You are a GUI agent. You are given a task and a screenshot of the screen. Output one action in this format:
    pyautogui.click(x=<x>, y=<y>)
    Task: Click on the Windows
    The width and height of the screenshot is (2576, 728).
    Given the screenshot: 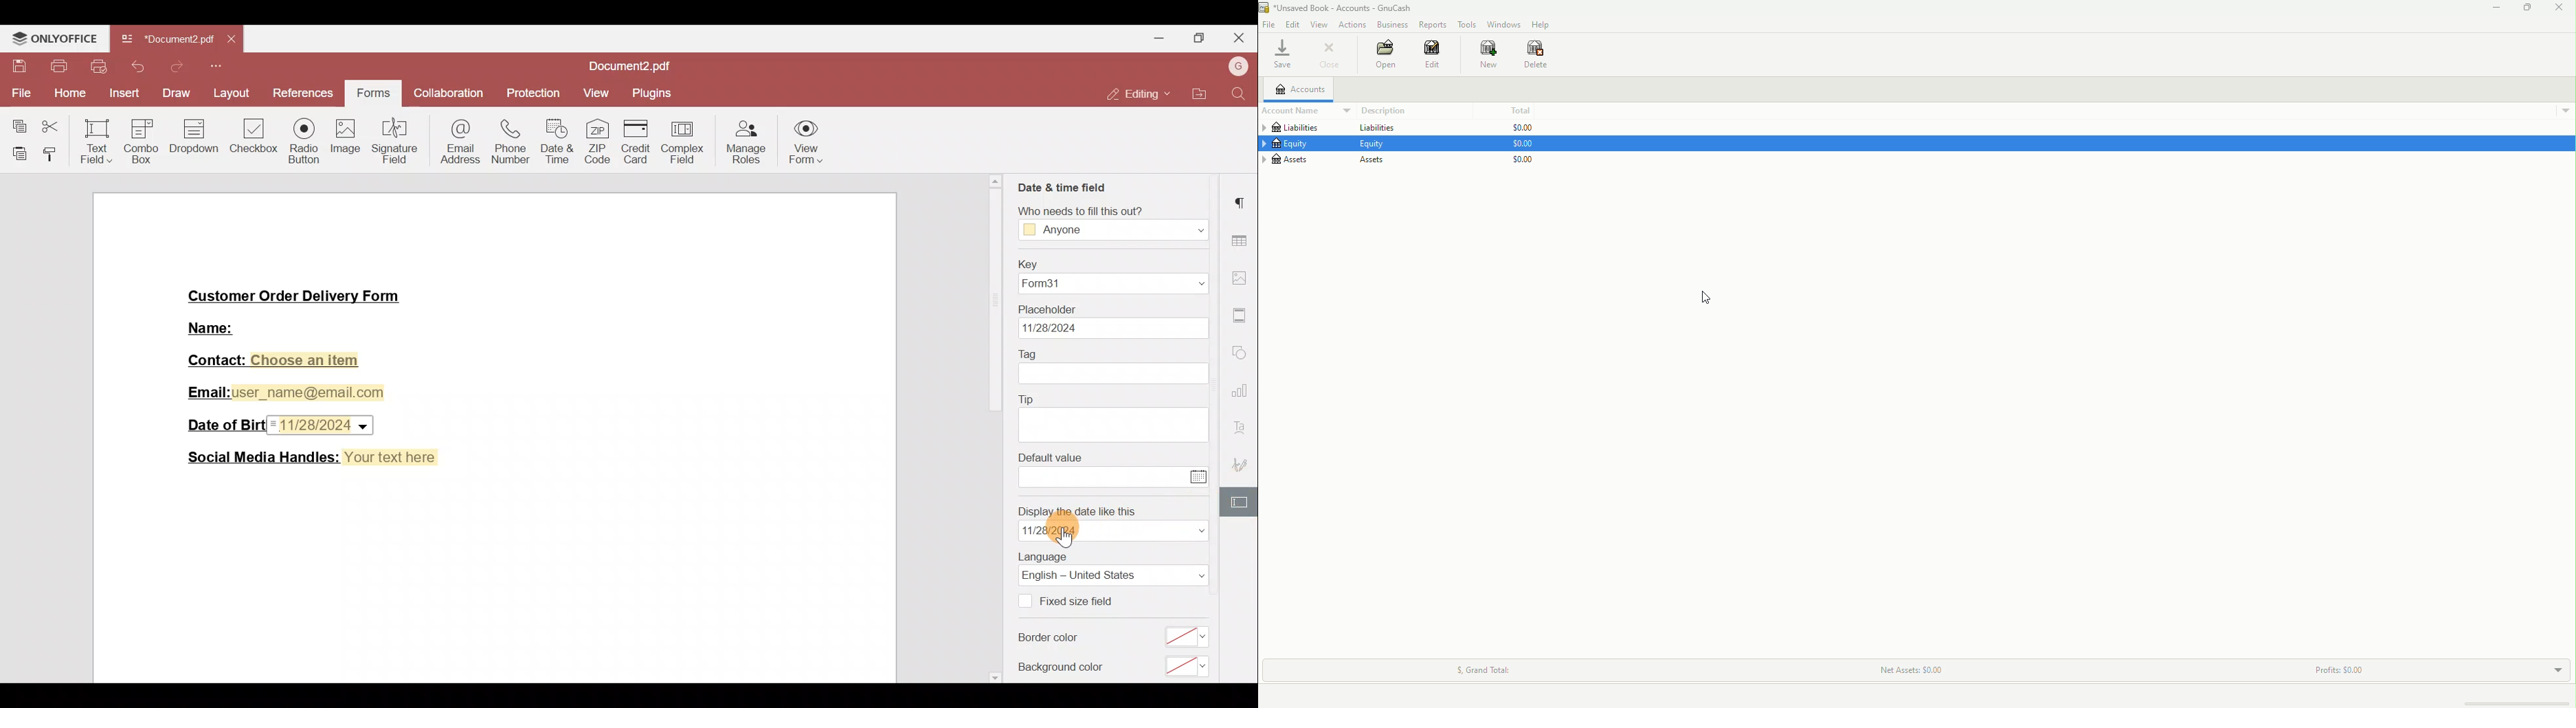 What is the action you would take?
    pyautogui.click(x=1503, y=24)
    